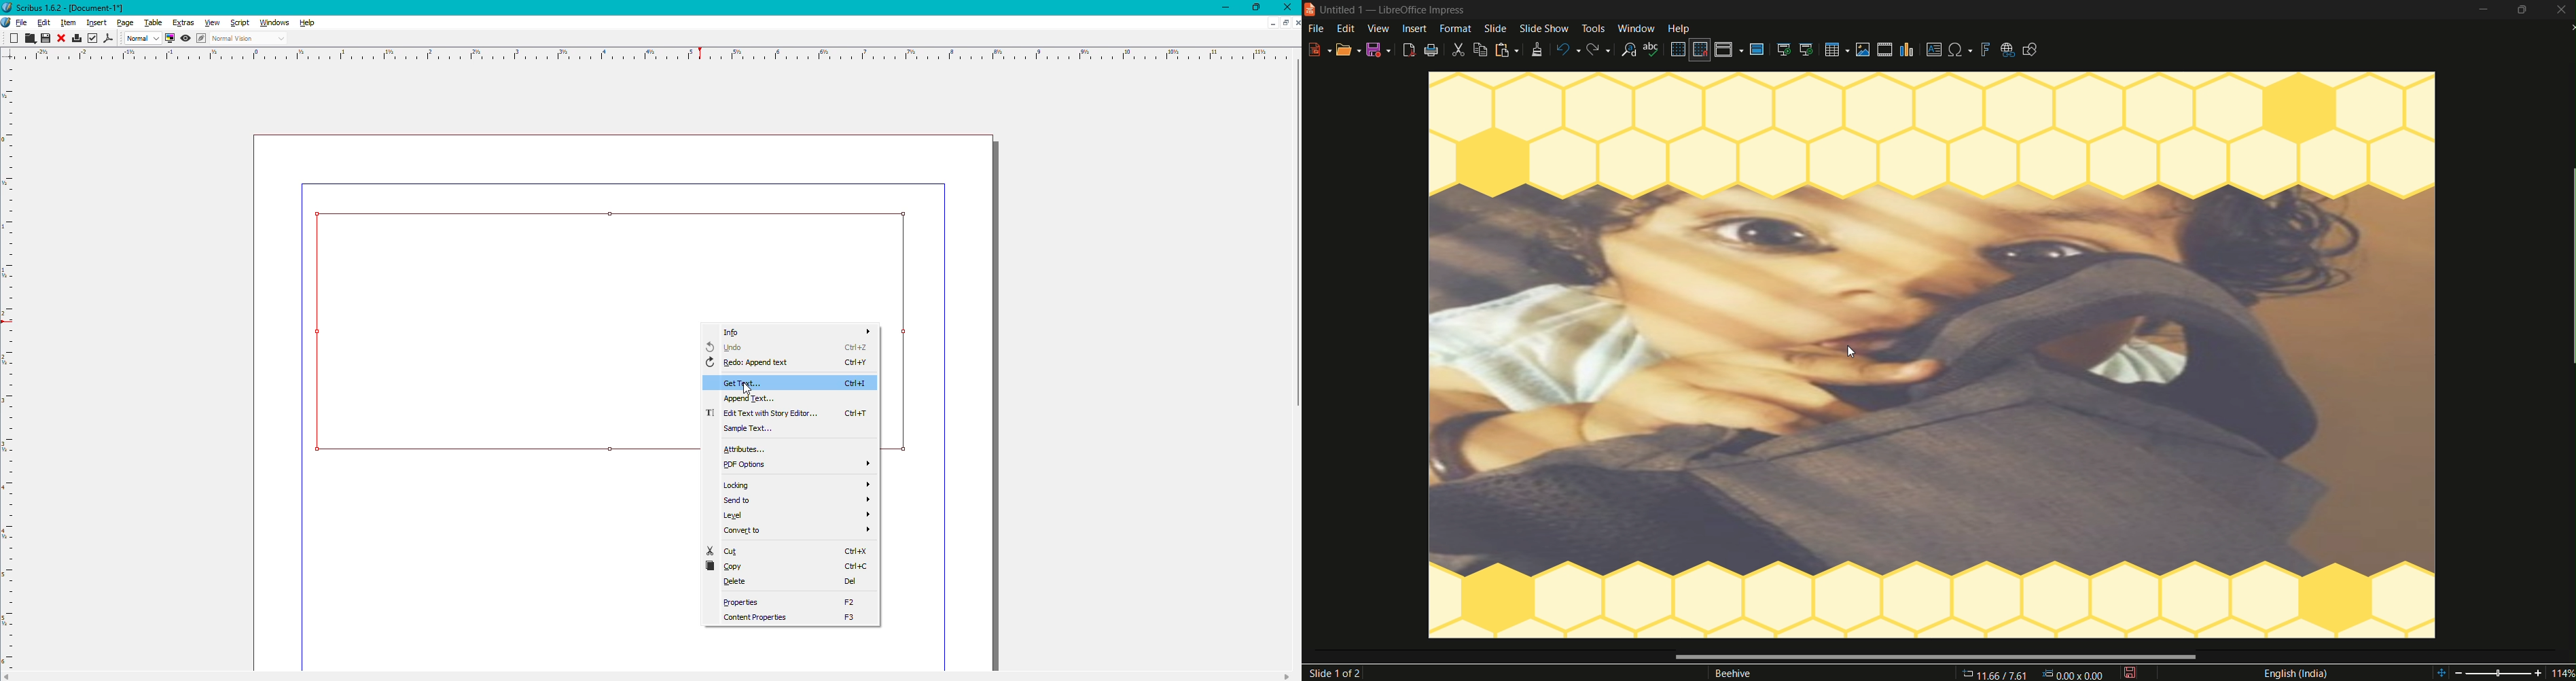 The image size is (2576, 700). What do you see at coordinates (1315, 27) in the screenshot?
I see `file` at bounding box center [1315, 27].